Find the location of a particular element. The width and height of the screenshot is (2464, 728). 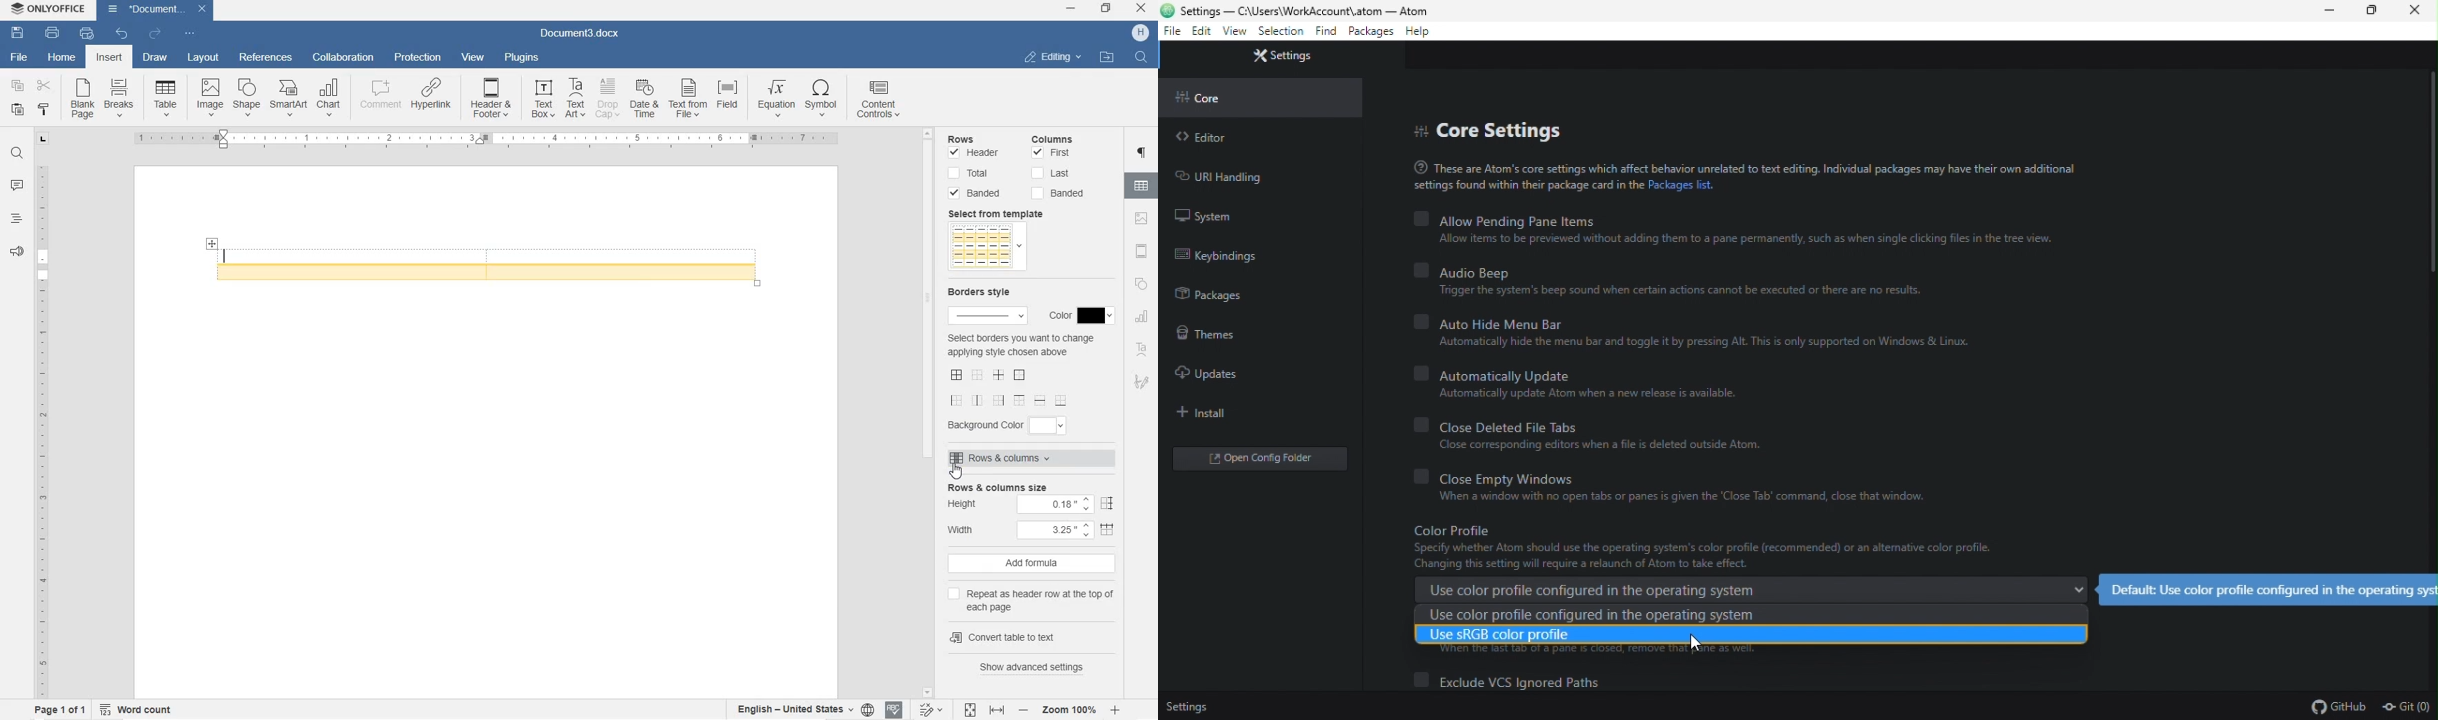

Equation is located at coordinates (777, 97).